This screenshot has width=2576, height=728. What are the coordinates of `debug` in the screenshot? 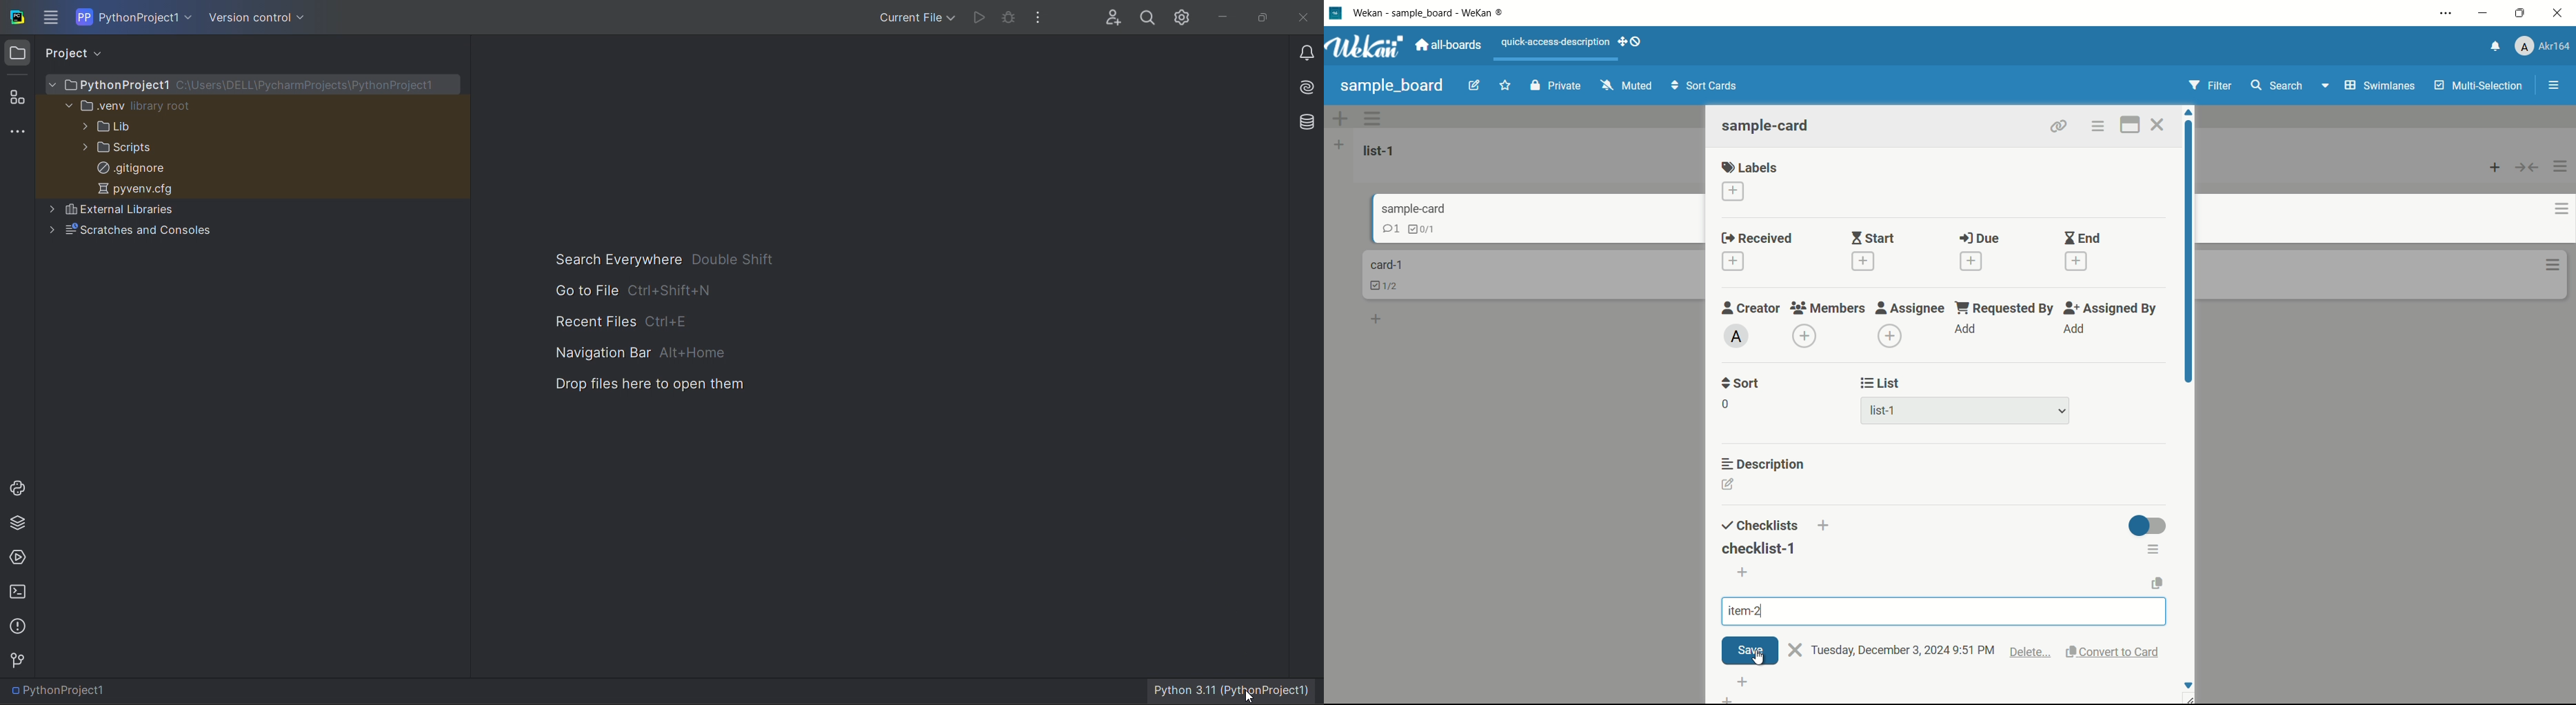 It's located at (1009, 19).